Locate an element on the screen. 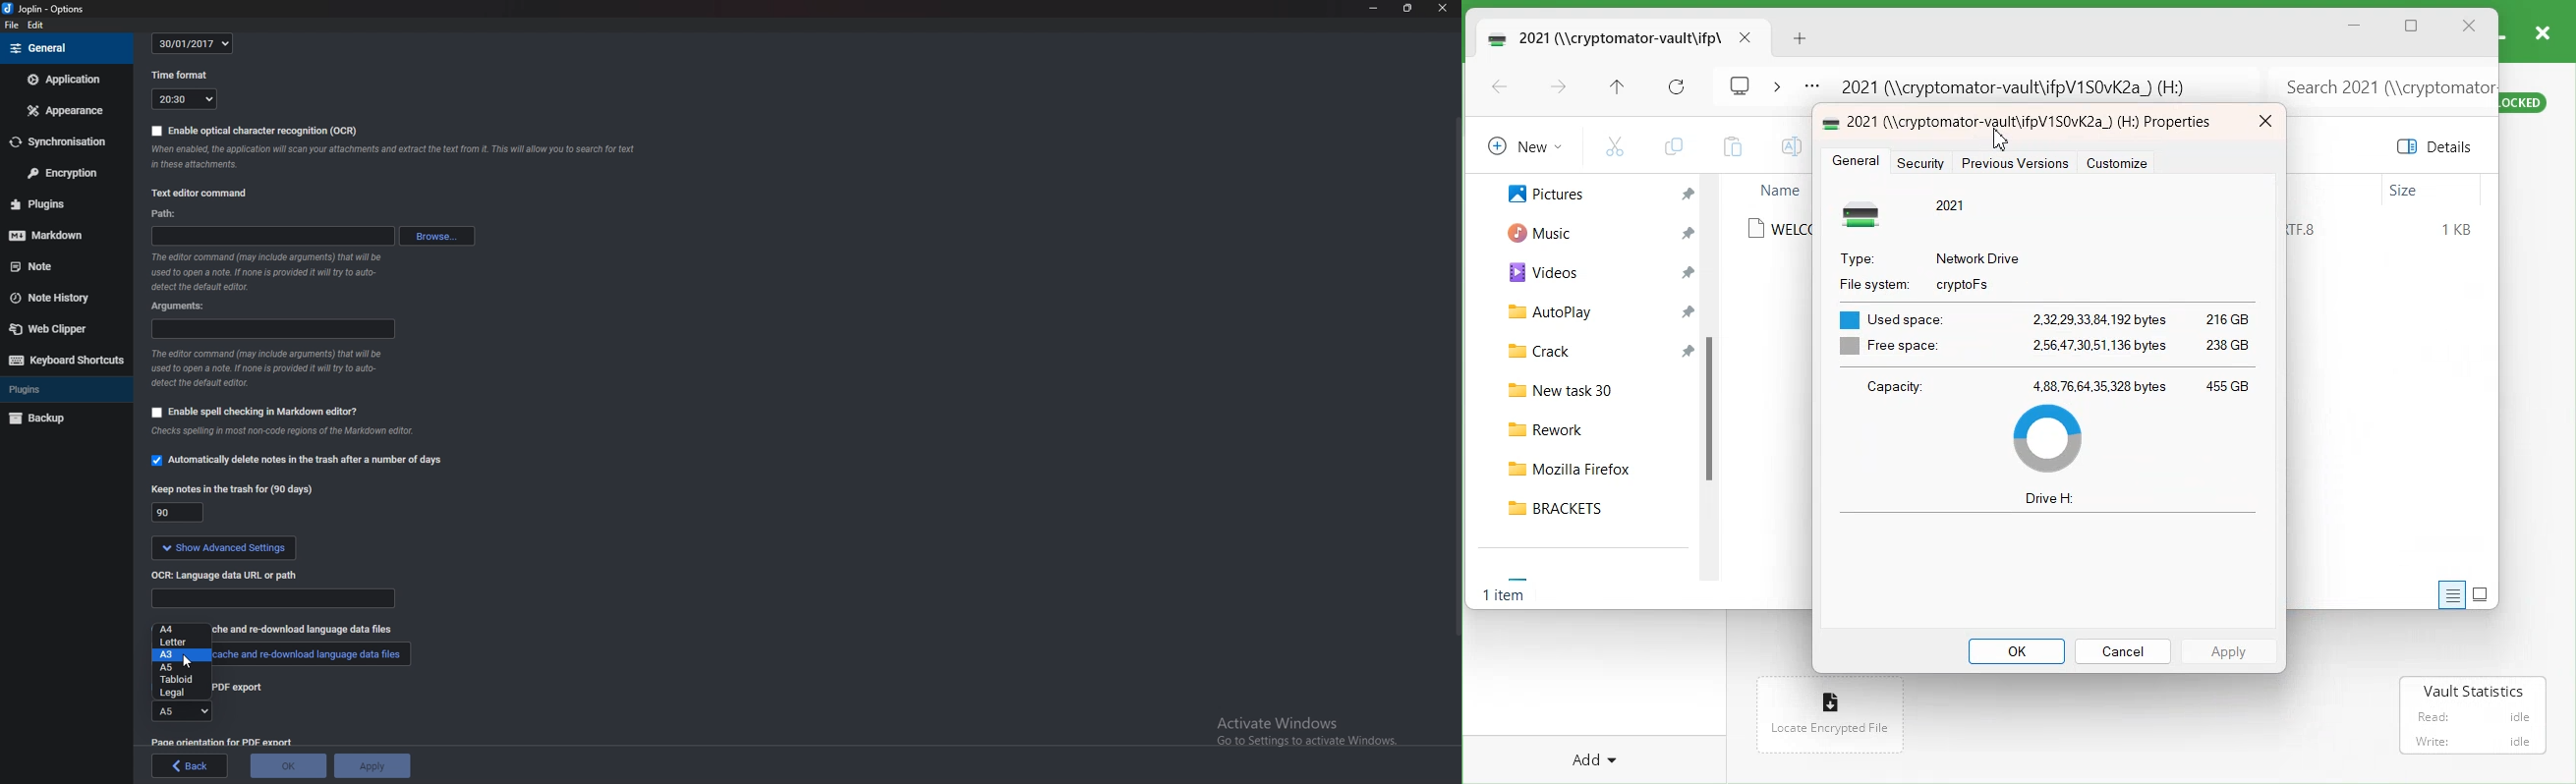 Image resolution: width=2576 pixels, height=784 pixels. Drop down box is located at coordinates (1776, 84).